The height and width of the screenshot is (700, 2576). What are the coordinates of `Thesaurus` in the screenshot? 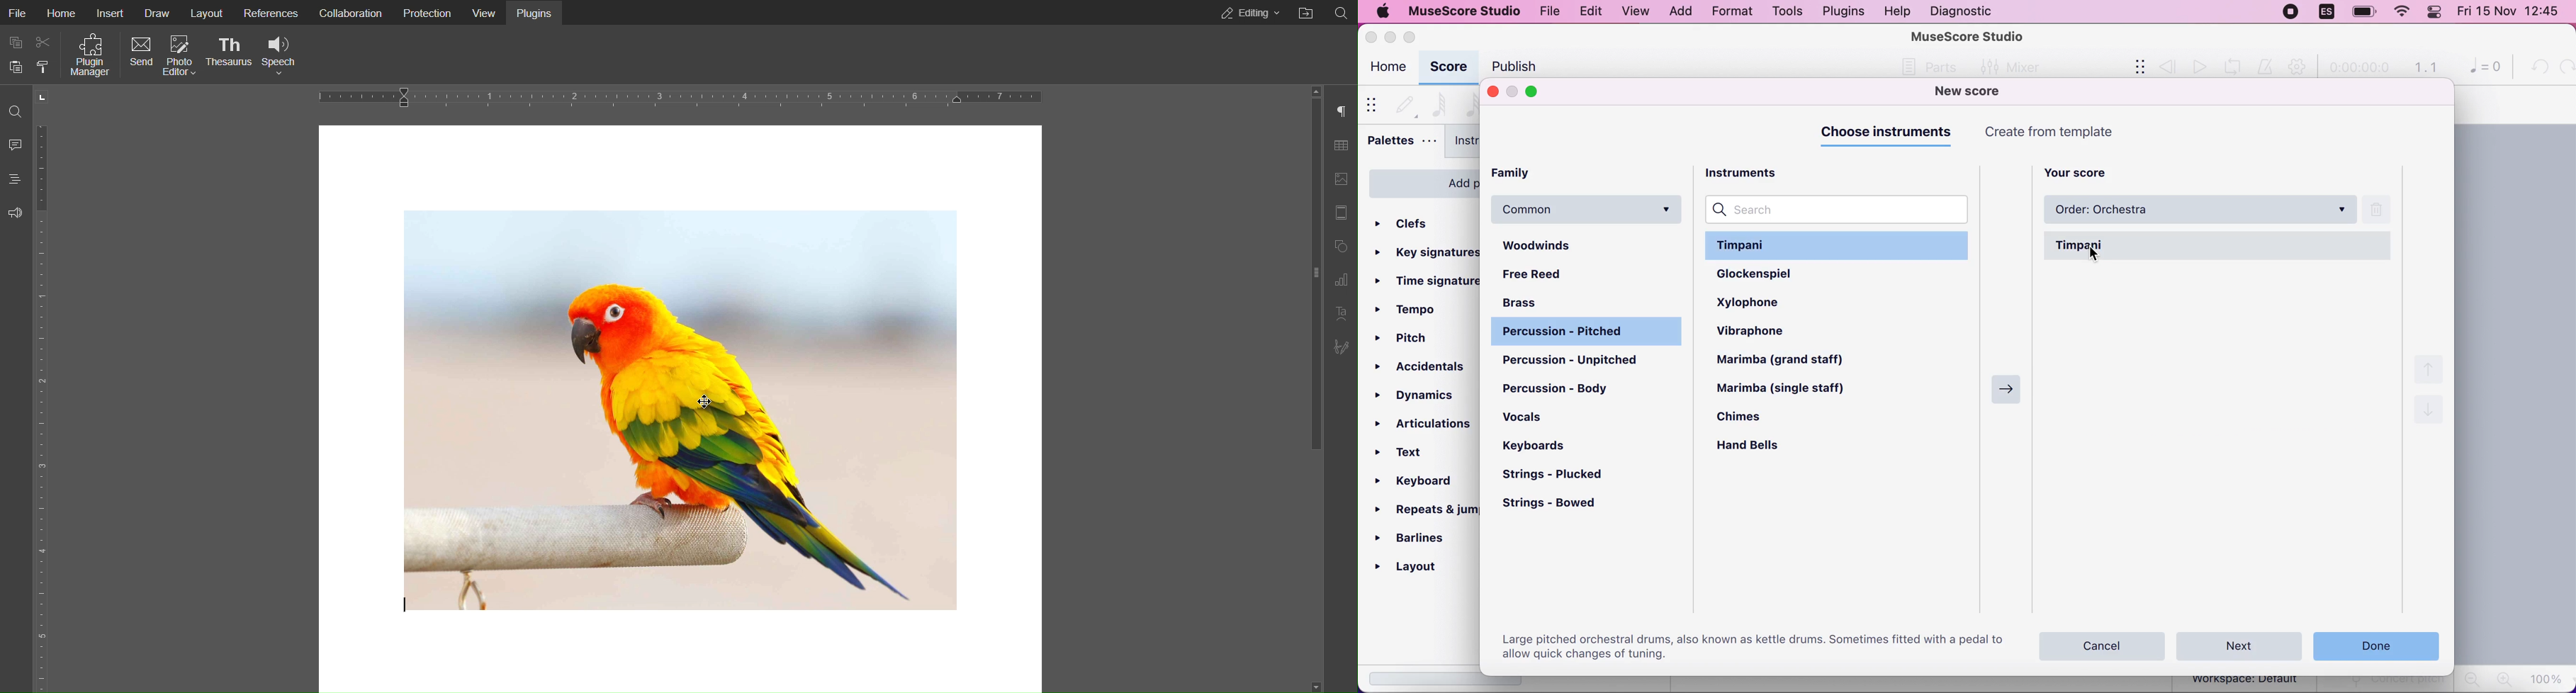 It's located at (231, 55).